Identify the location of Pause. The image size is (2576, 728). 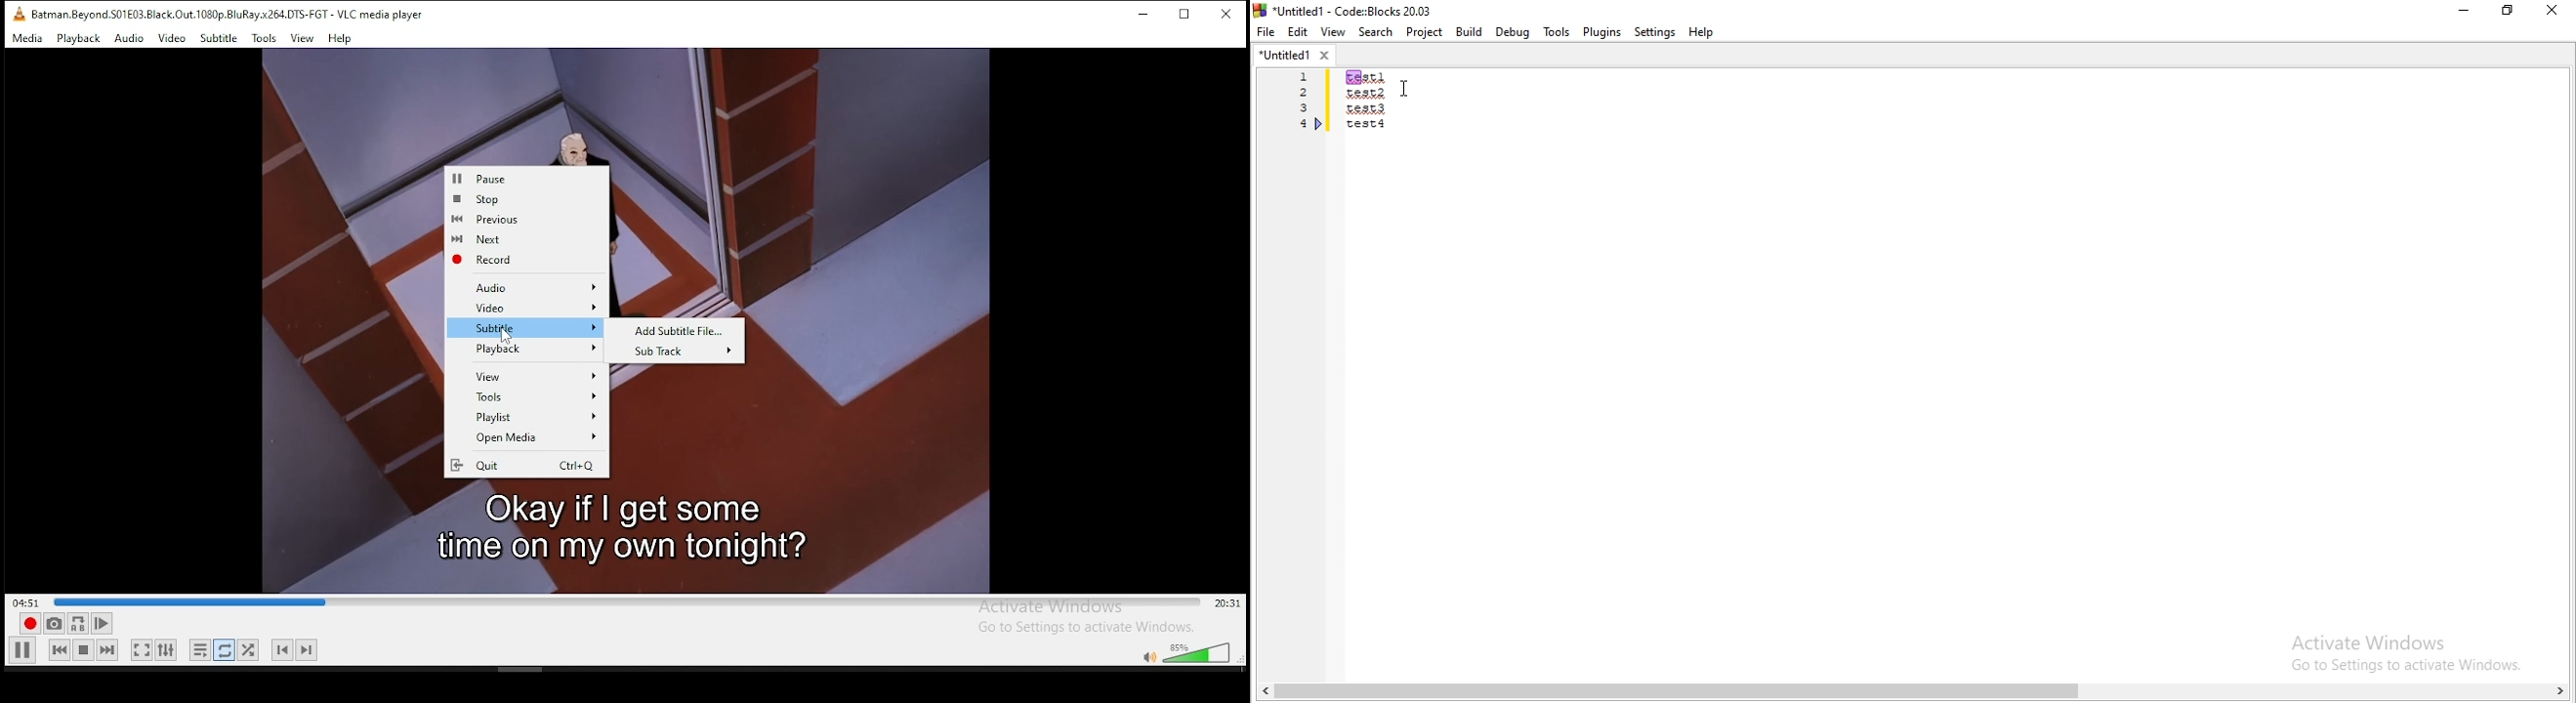
(529, 180).